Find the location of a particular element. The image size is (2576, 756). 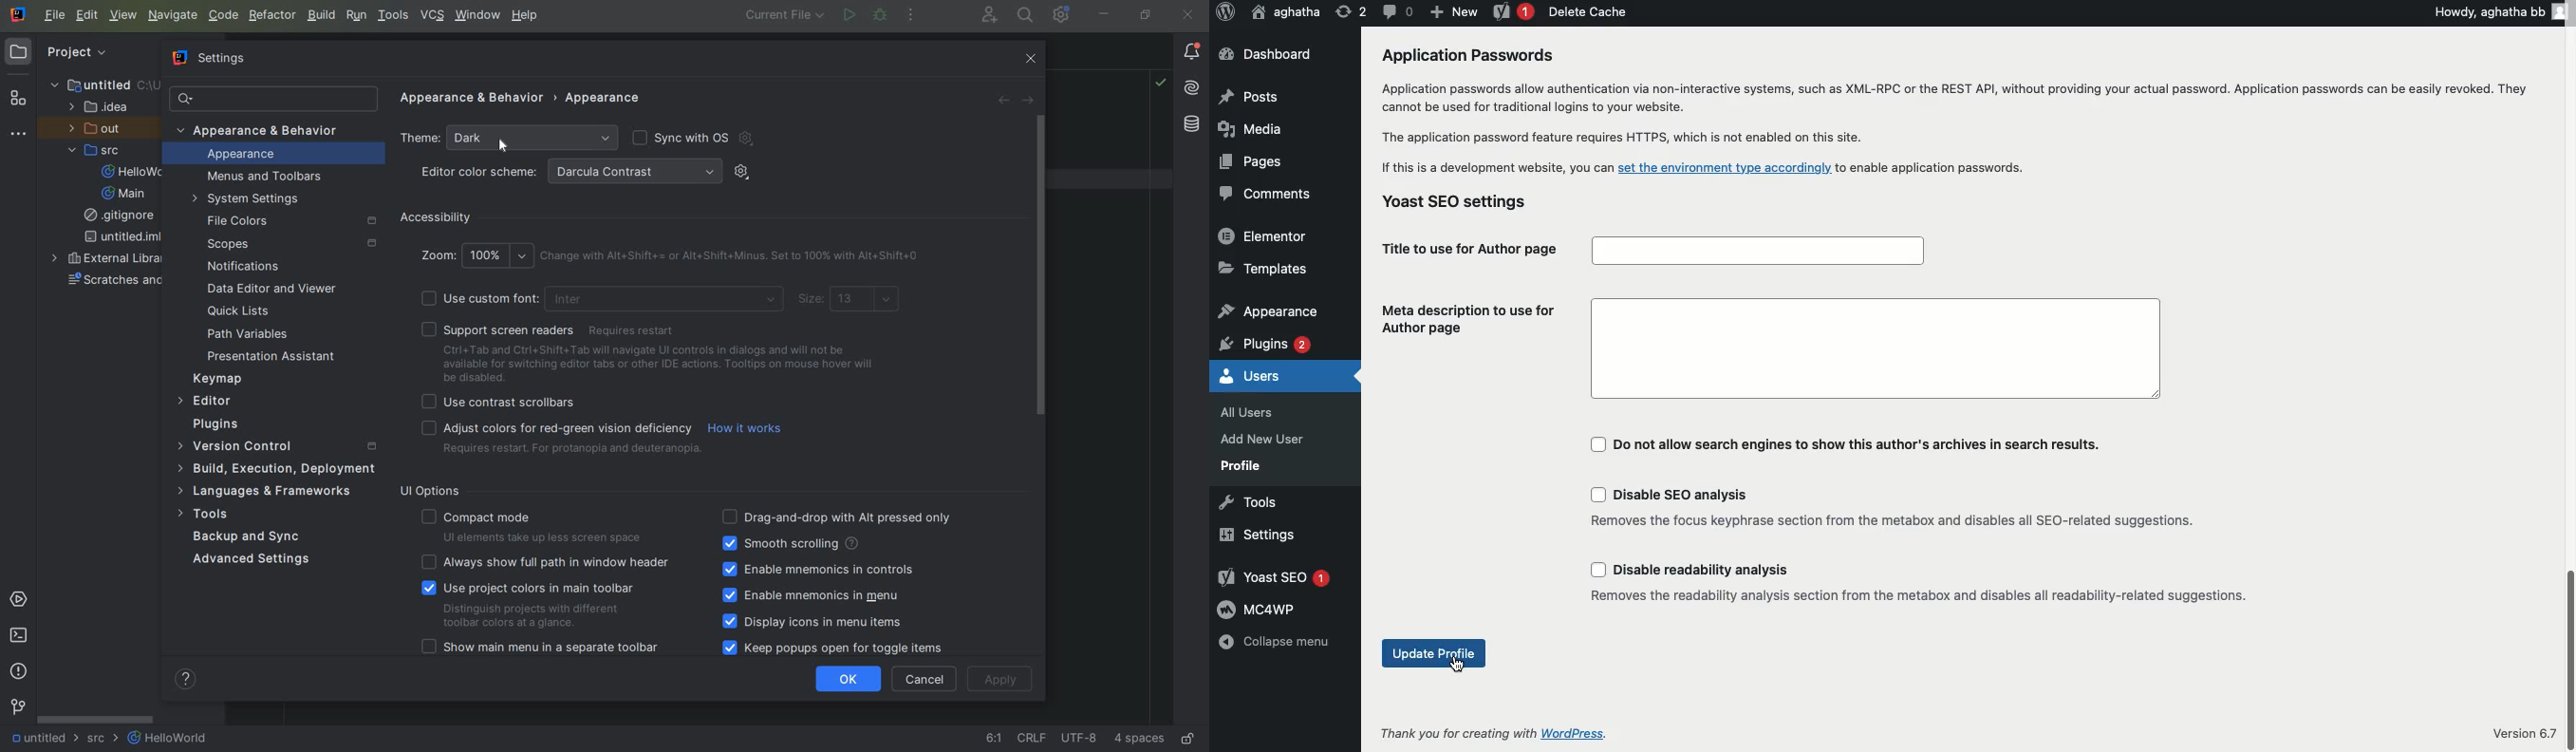

APPEARANCE is located at coordinates (605, 98).